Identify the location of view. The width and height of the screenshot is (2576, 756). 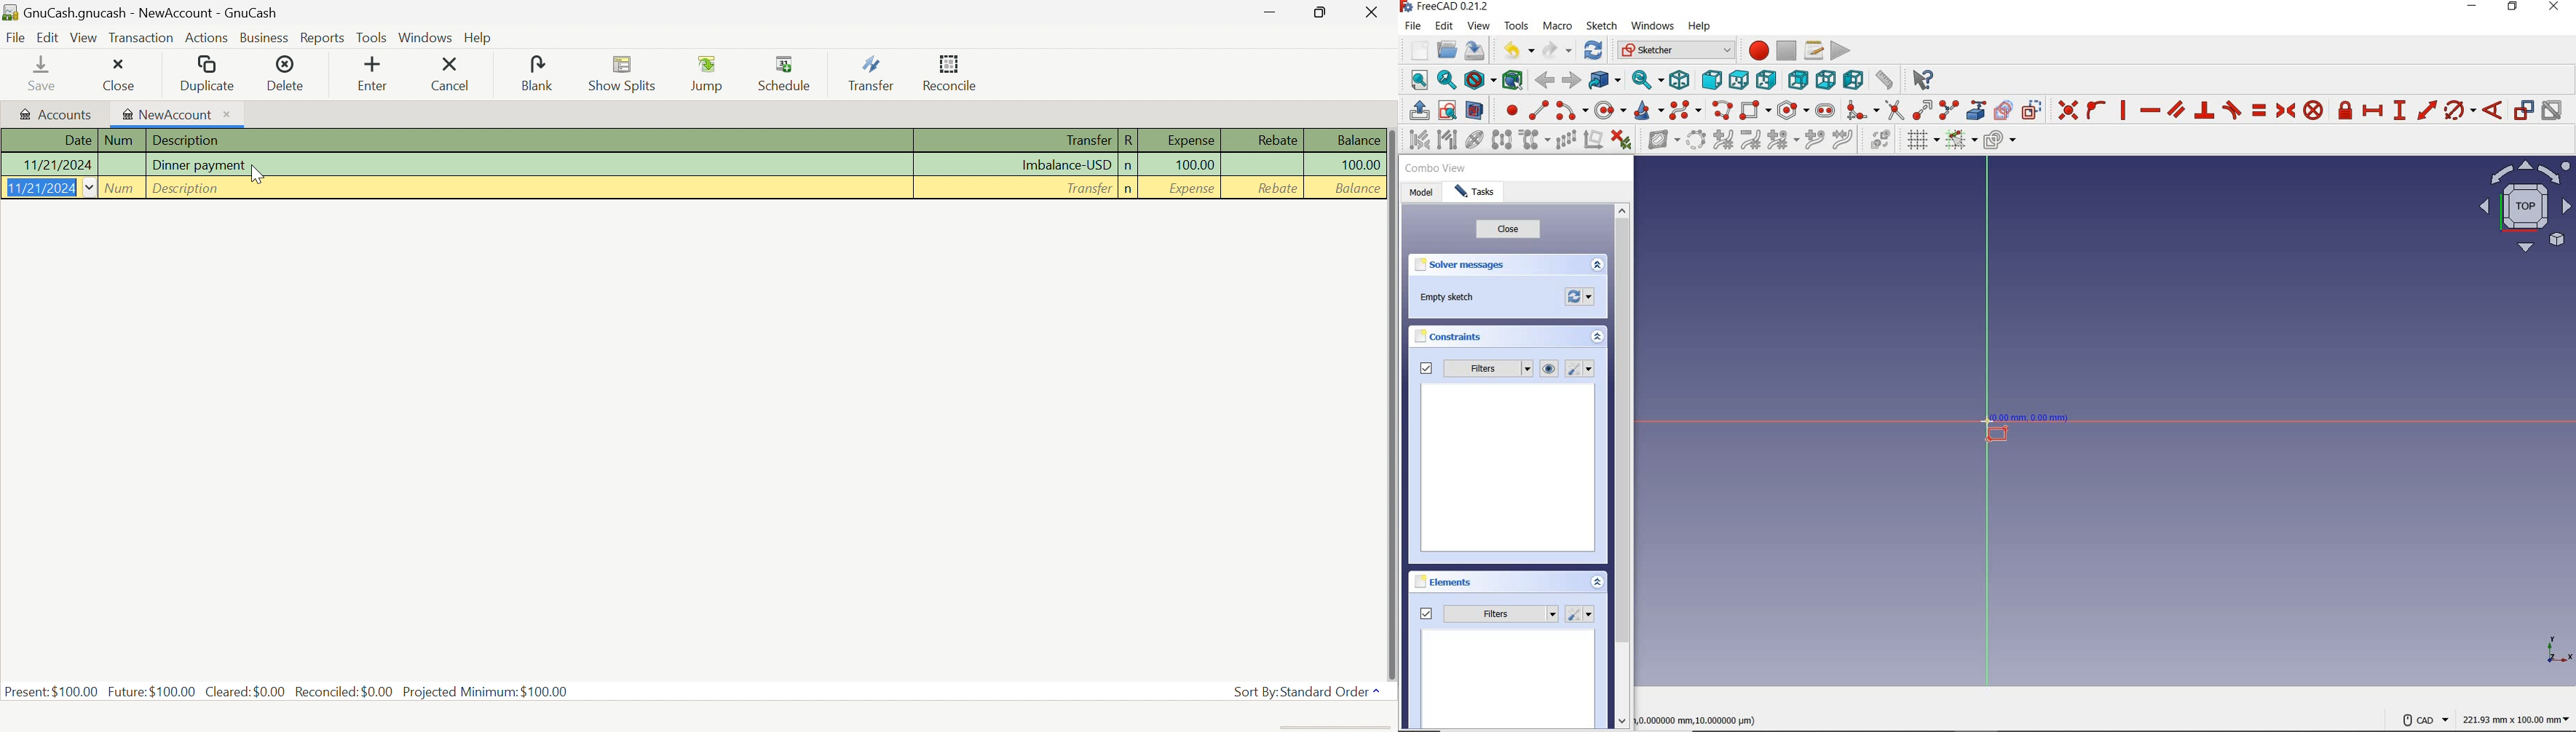
(1479, 27).